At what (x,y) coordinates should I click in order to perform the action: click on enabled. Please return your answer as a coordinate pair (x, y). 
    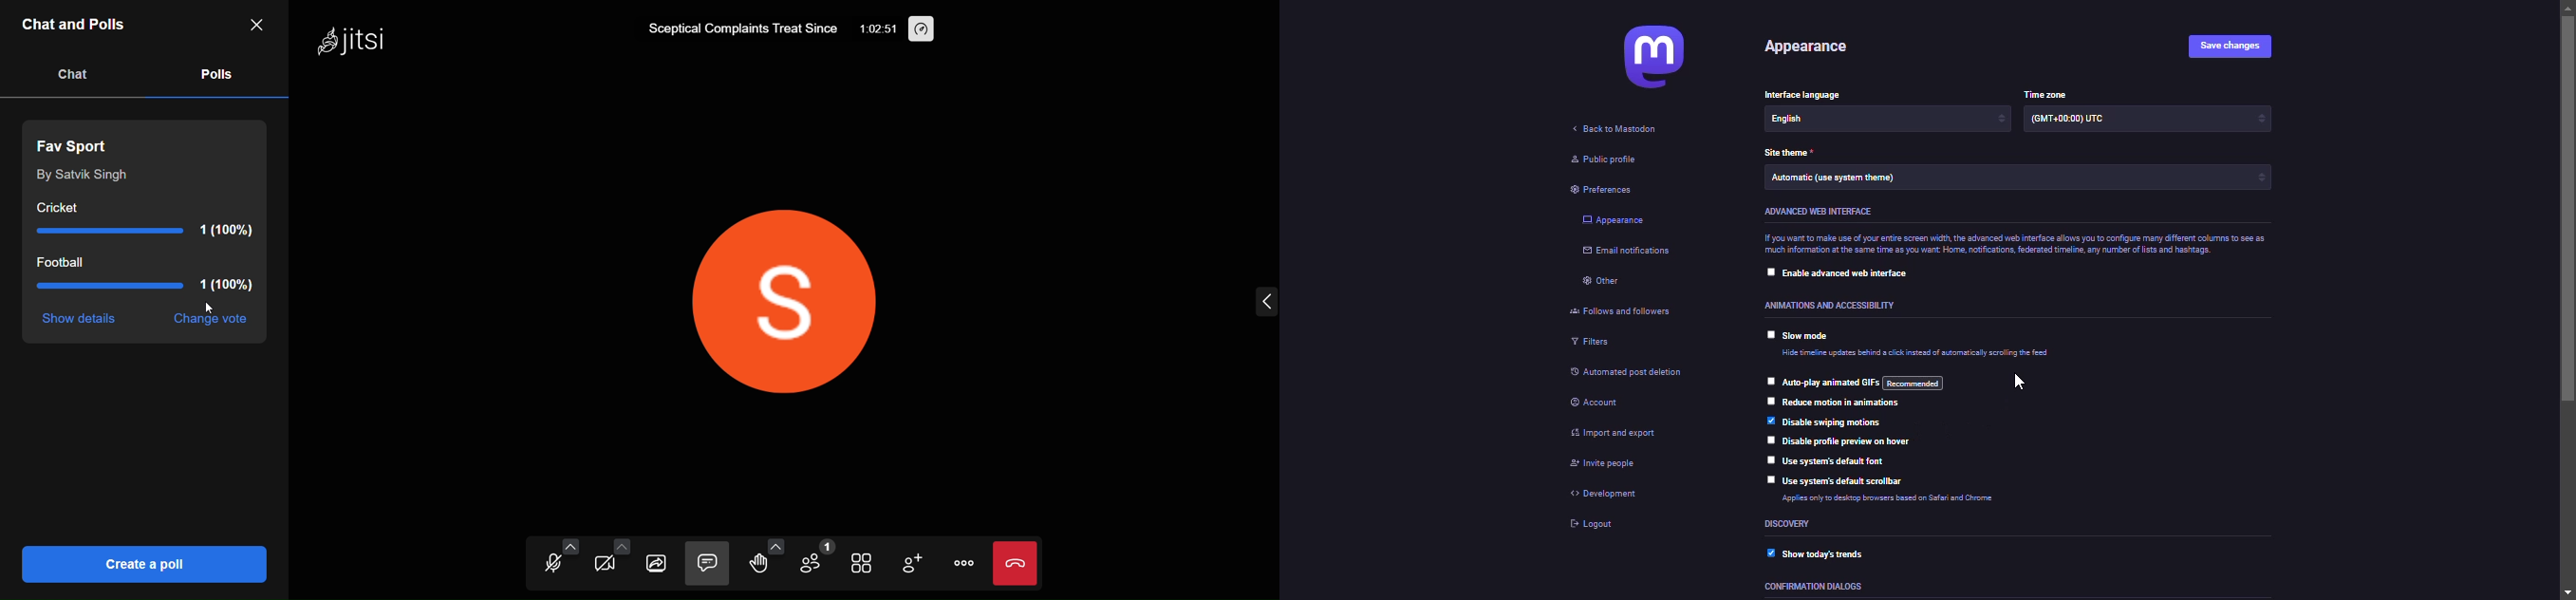
    Looking at the image, I should click on (1768, 554).